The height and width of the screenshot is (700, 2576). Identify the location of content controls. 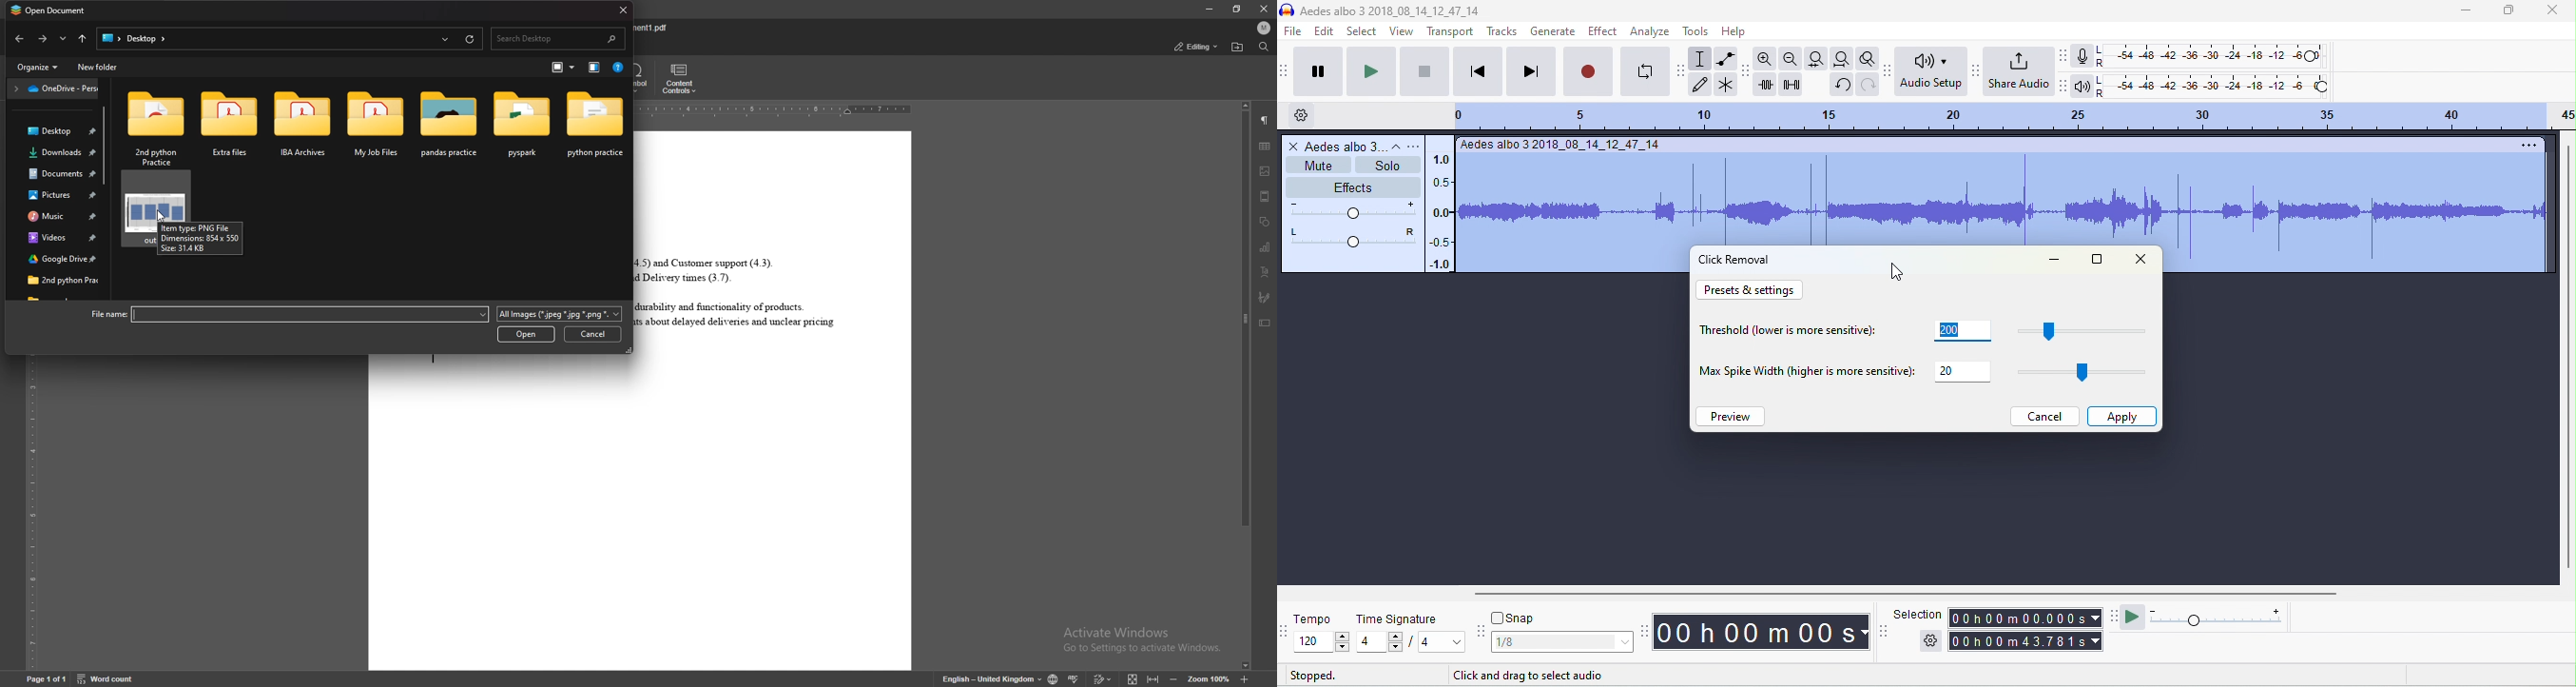
(683, 79).